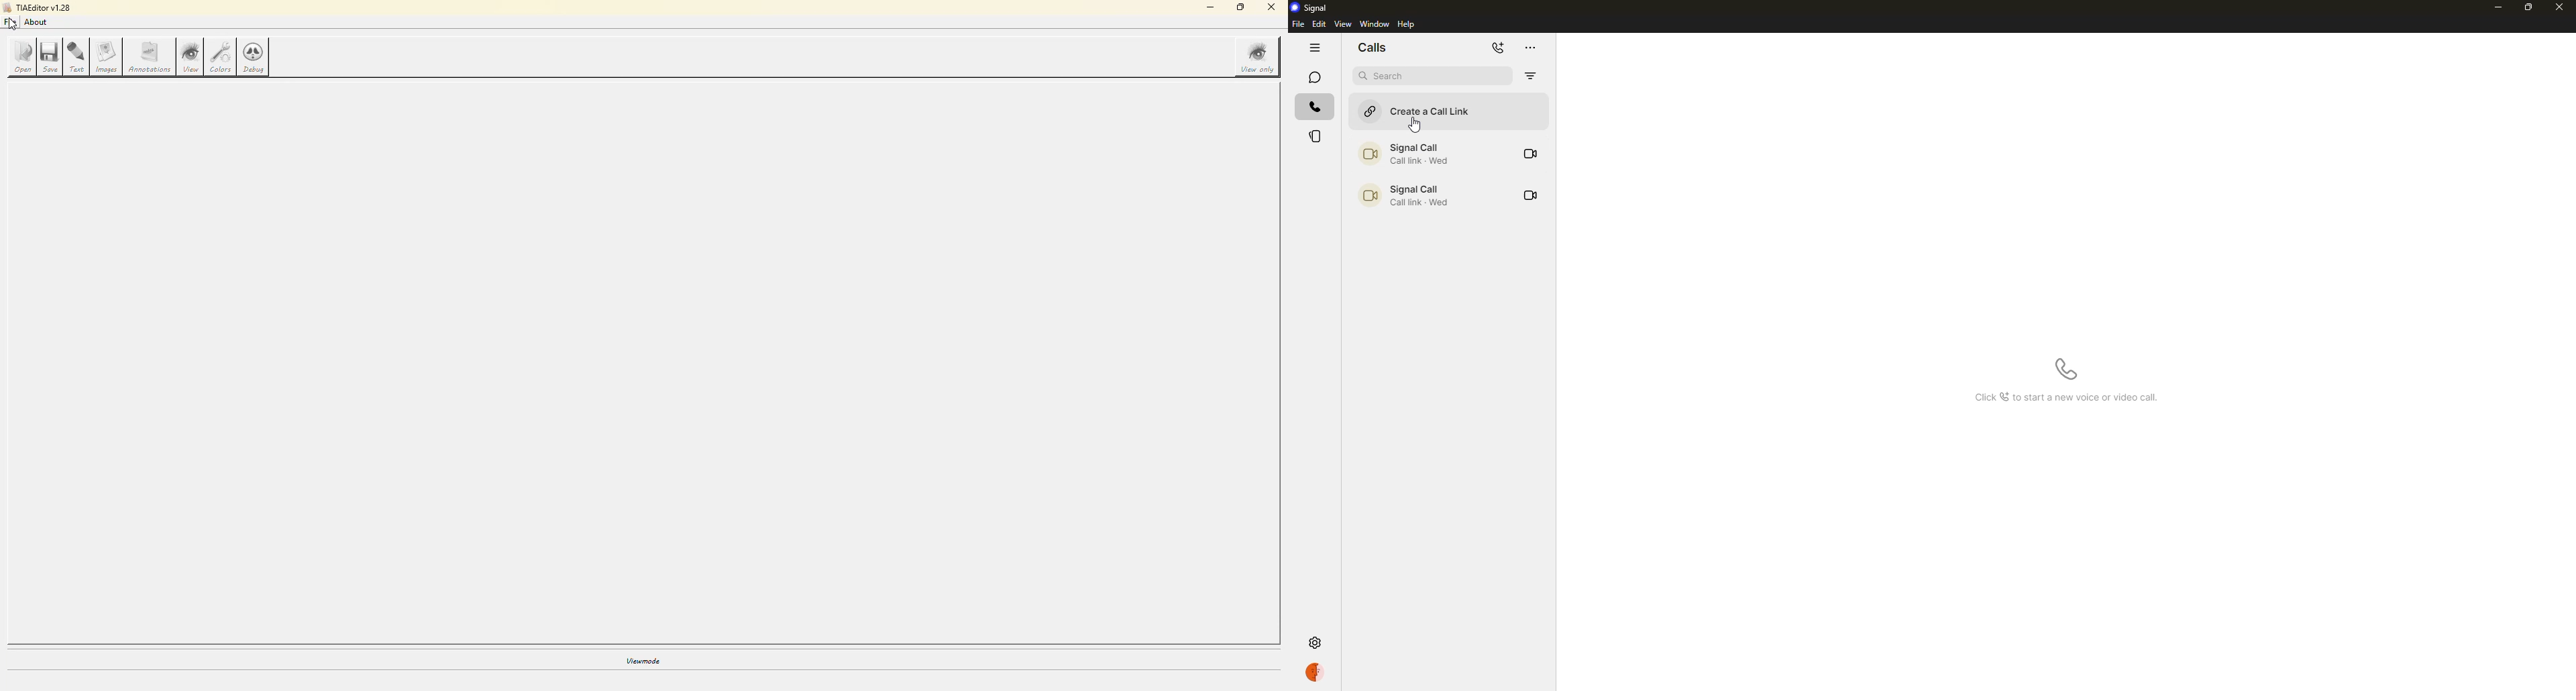 This screenshot has width=2576, height=700. I want to click on annotations, so click(152, 59).